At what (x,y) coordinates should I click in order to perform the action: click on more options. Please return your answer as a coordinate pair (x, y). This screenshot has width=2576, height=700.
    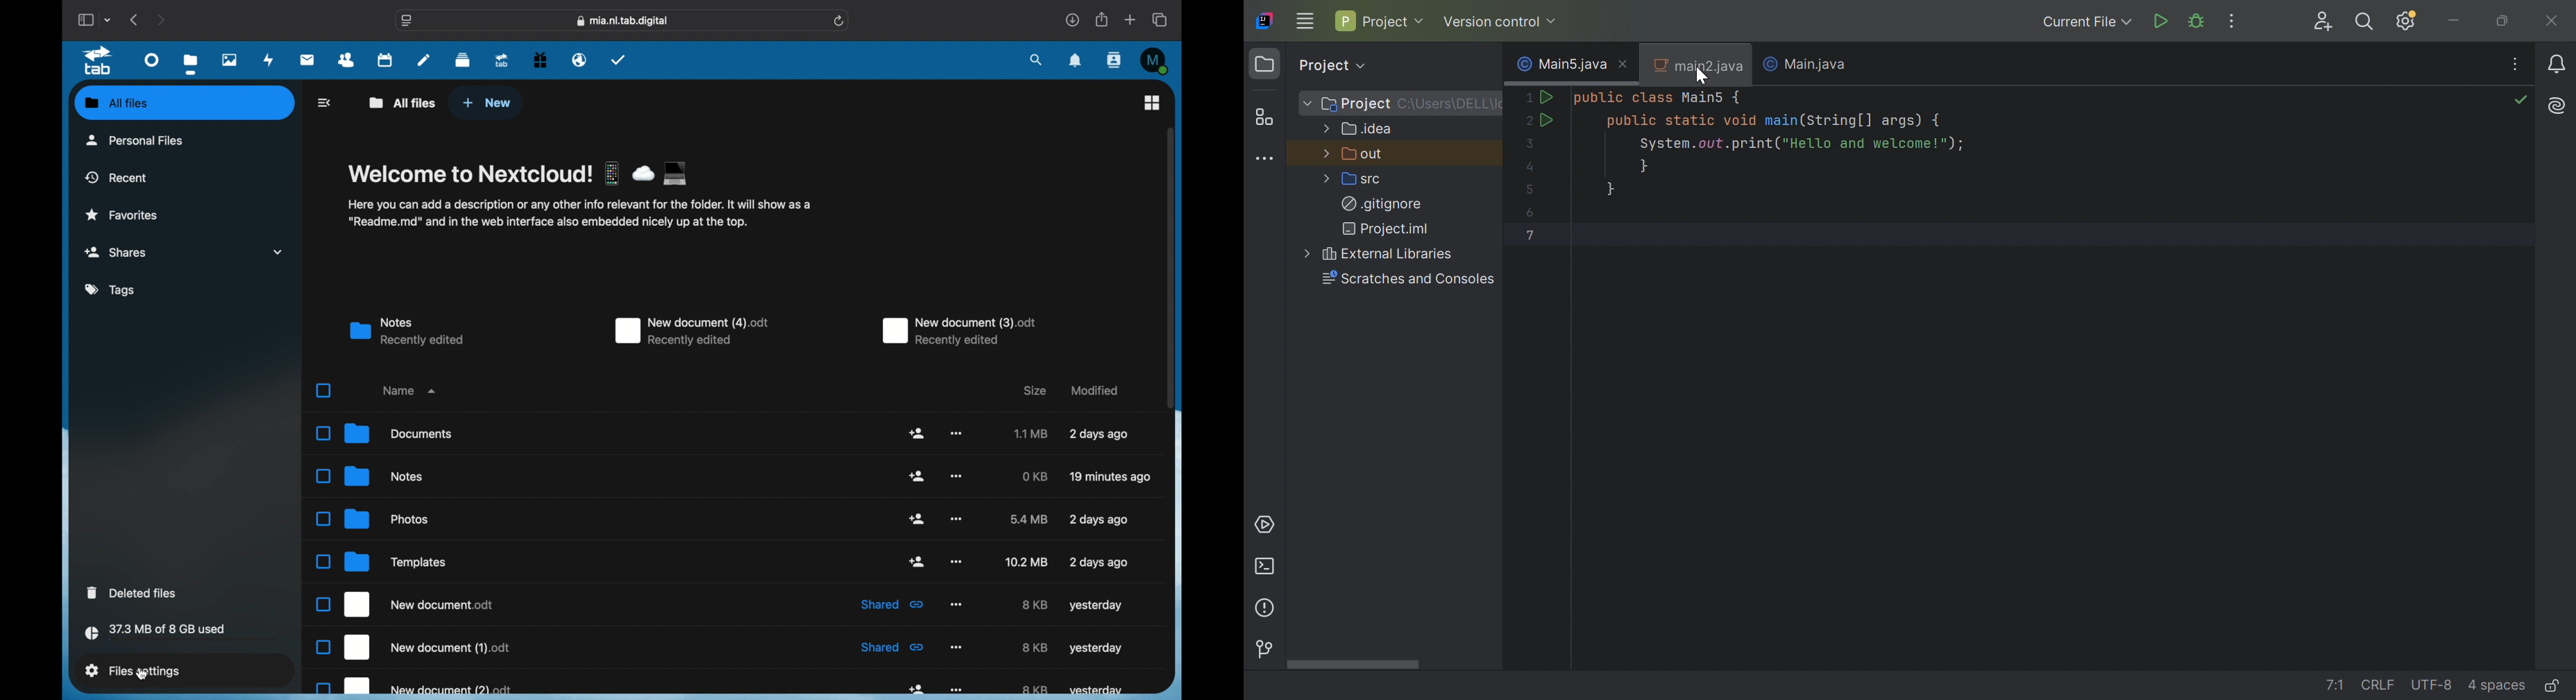
    Looking at the image, I should click on (957, 648).